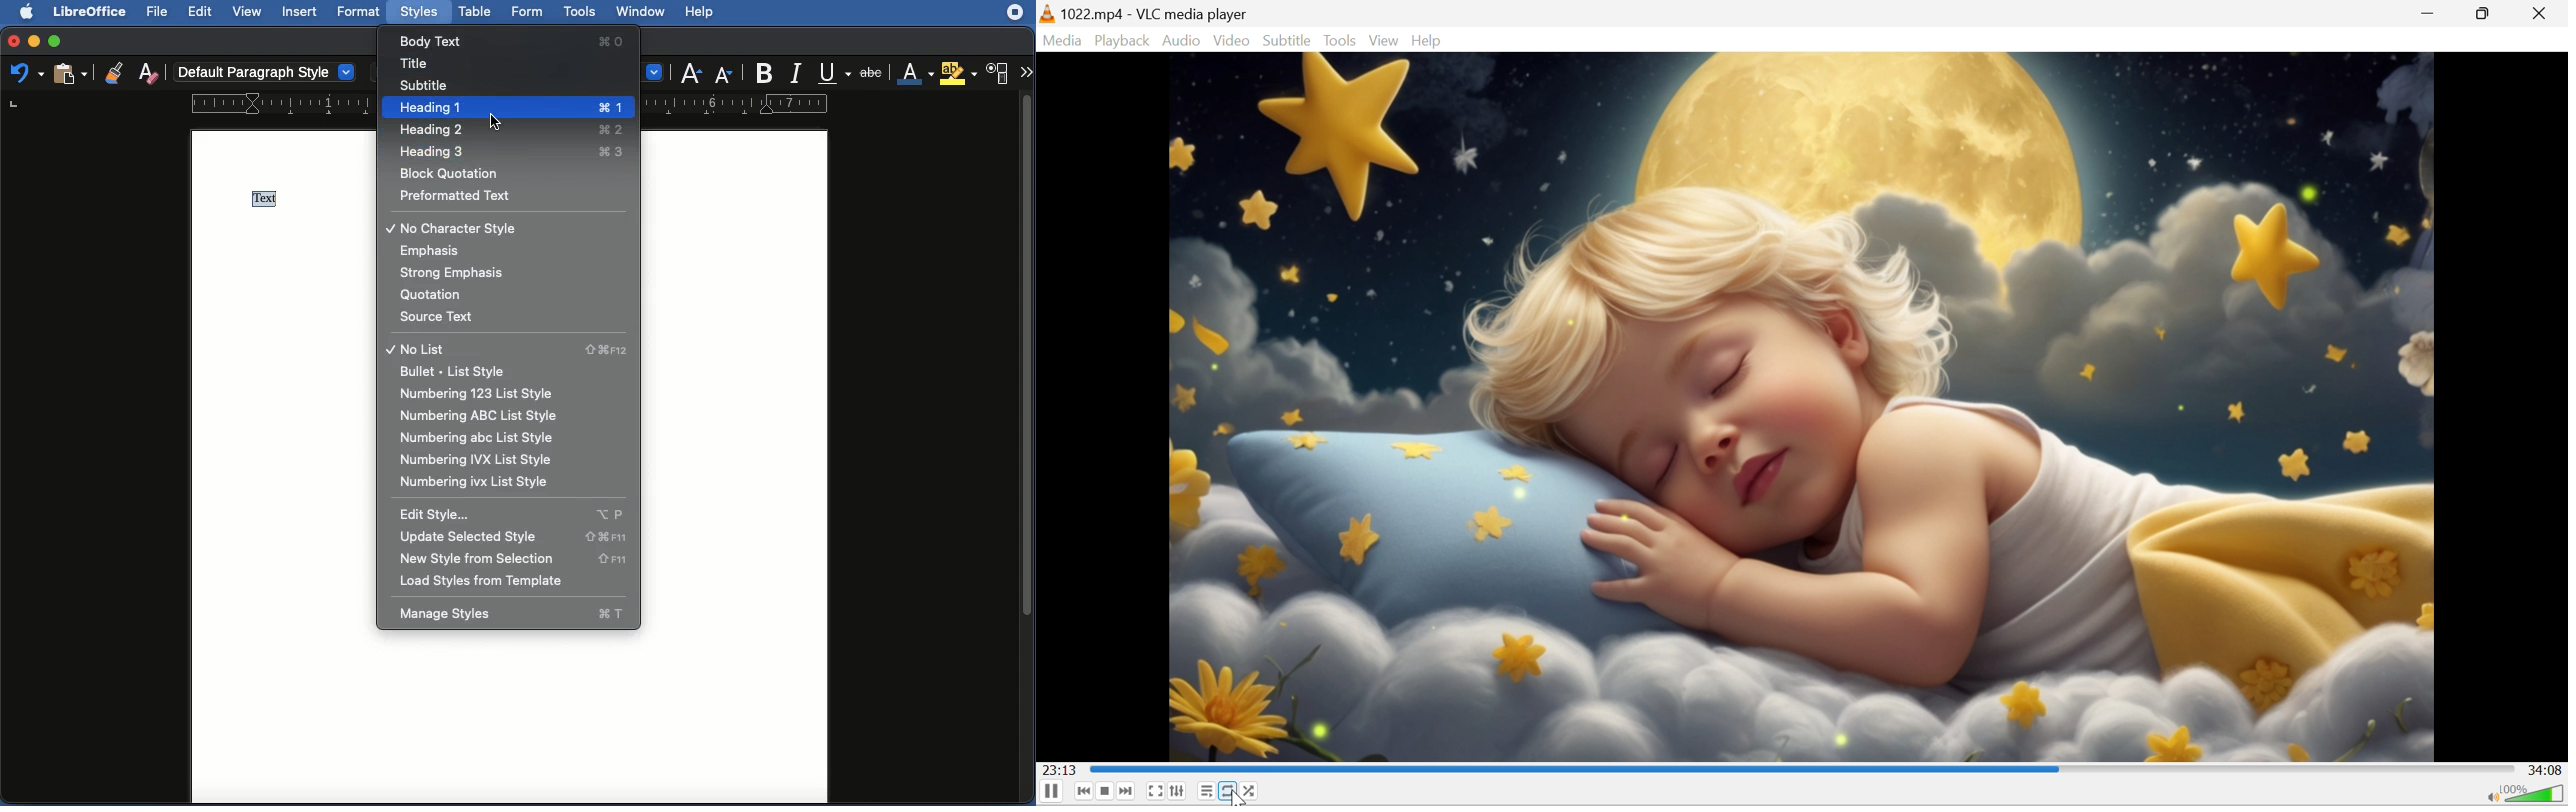 This screenshot has width=2576, height=812. Describe the element at coordinates (485, 462) in the screenshot. I see `Numbering IVX list style` at that location.